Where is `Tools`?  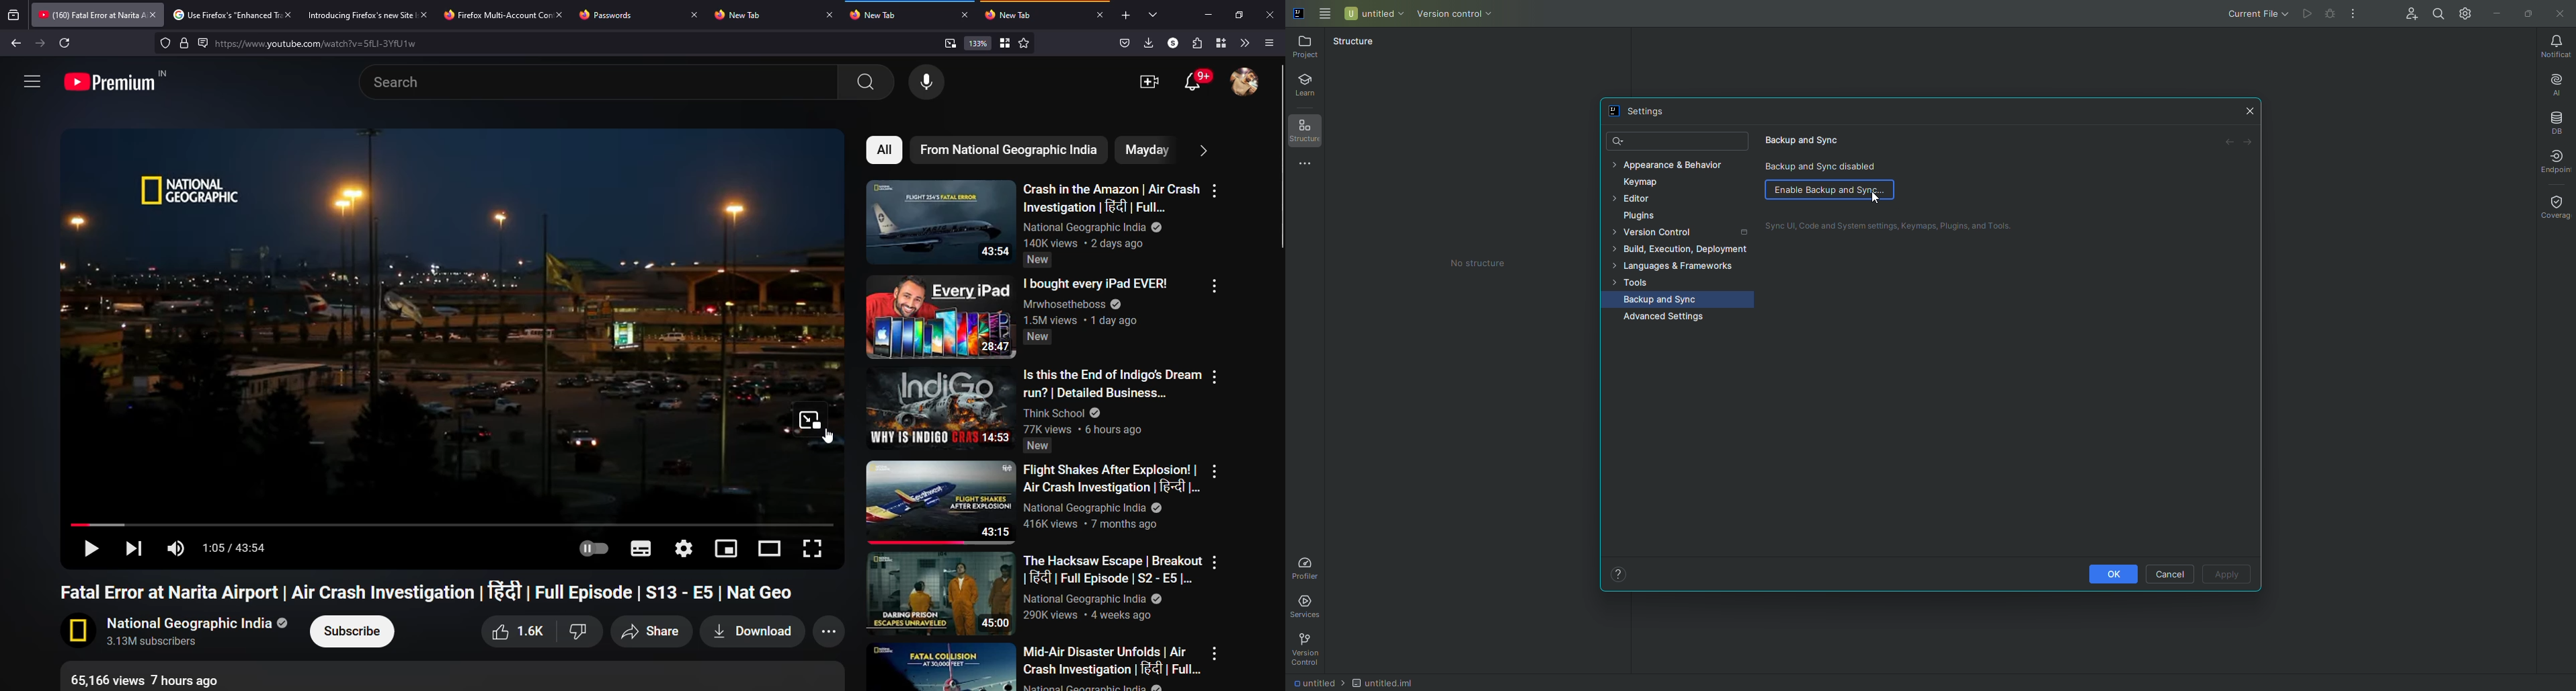
Tools is located at coordinates (1637, 282).